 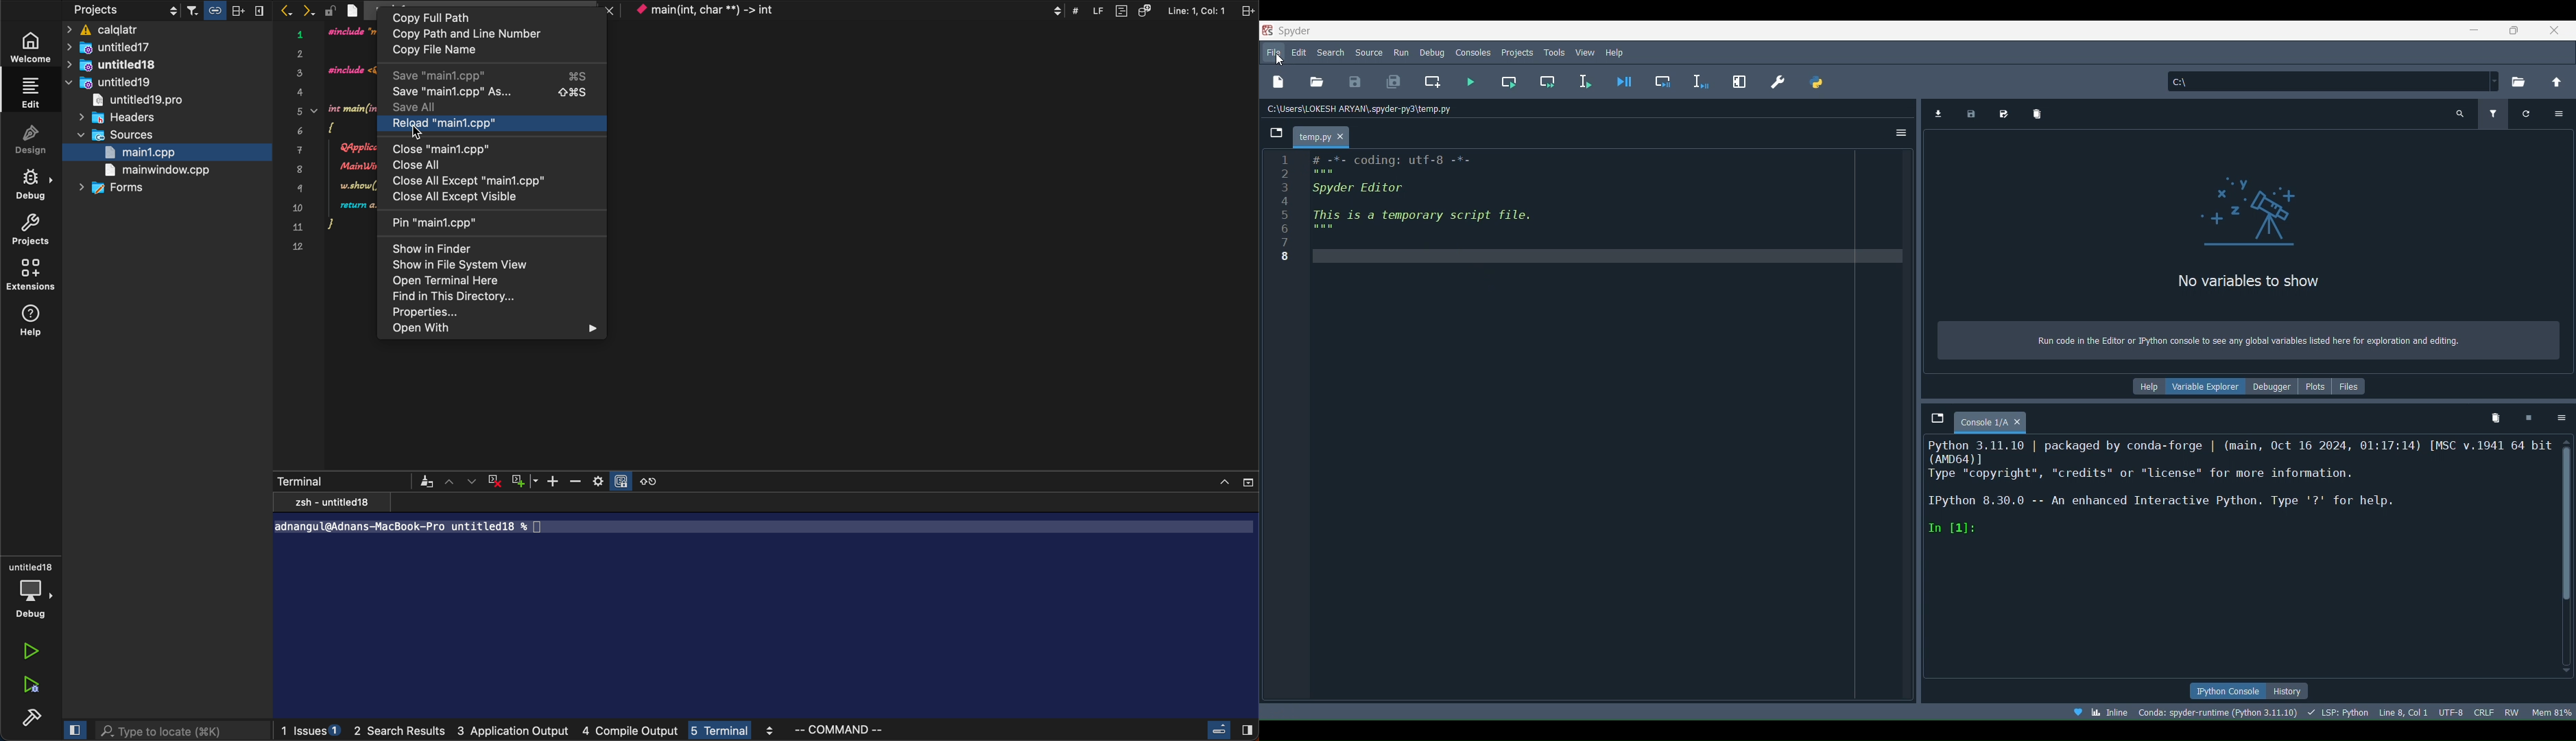 What do you see at coordinates (2004, 113) in the screenshot?
I see `Save data as` at bounding box center [2004, 113].